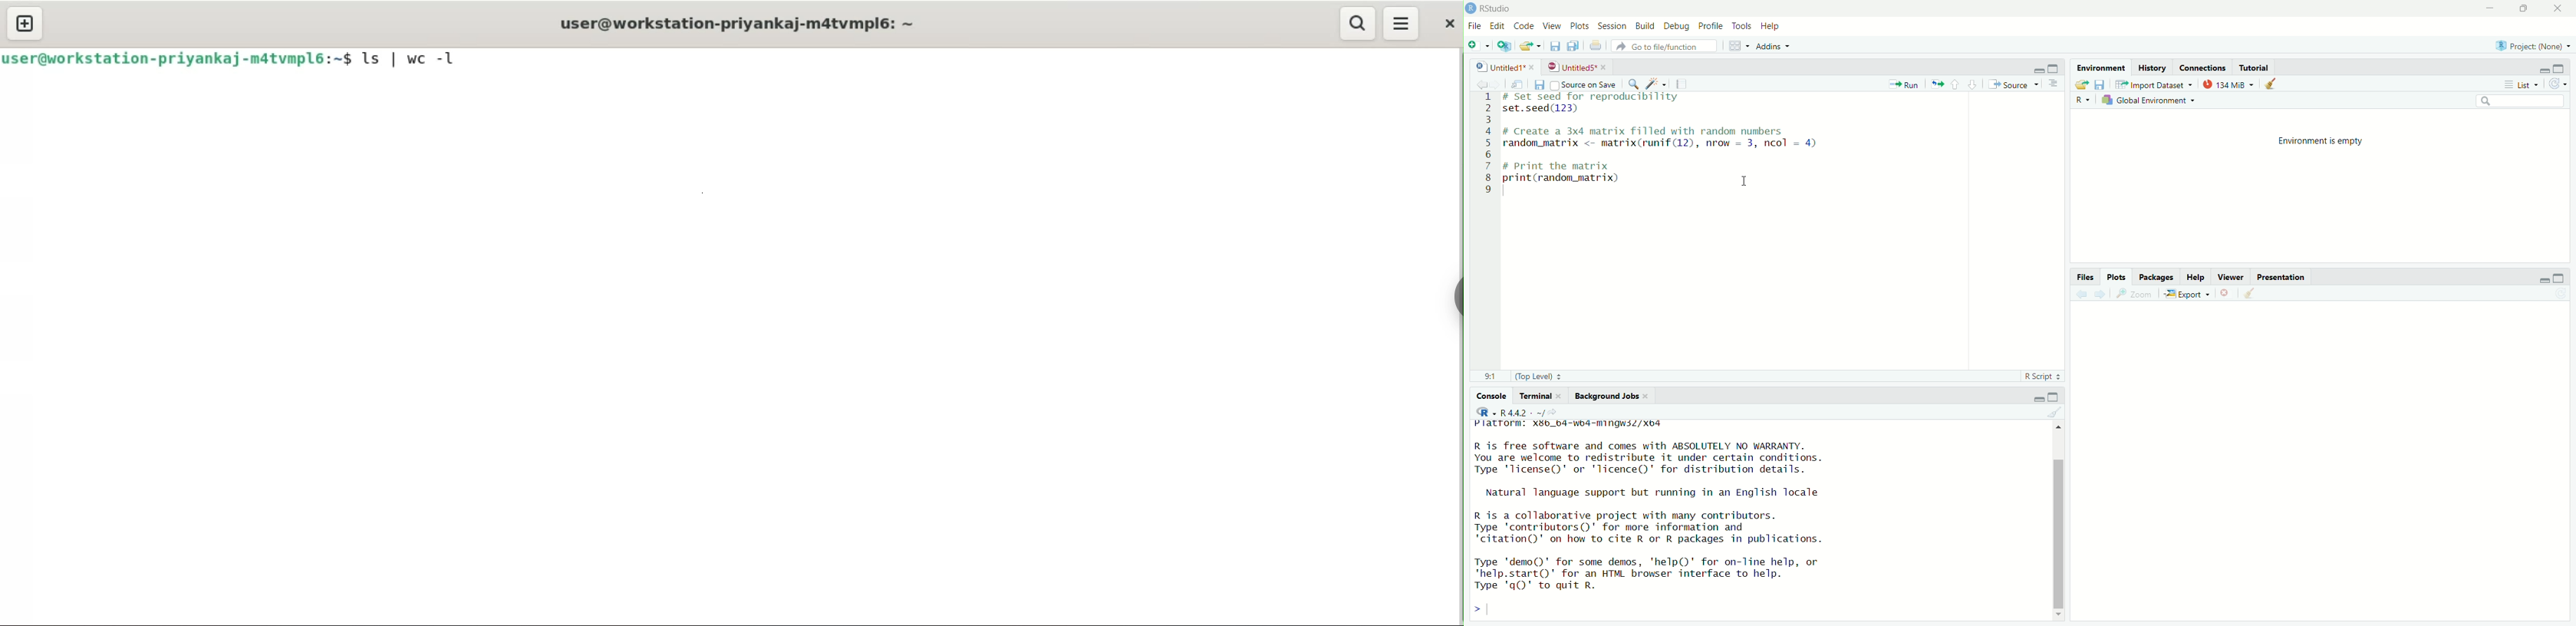 This screenshot has height=644, width=2576. What do you see at coordinates (1525, 27) in the screenshot?
I see `Code` at bounding box center [1525, 27].